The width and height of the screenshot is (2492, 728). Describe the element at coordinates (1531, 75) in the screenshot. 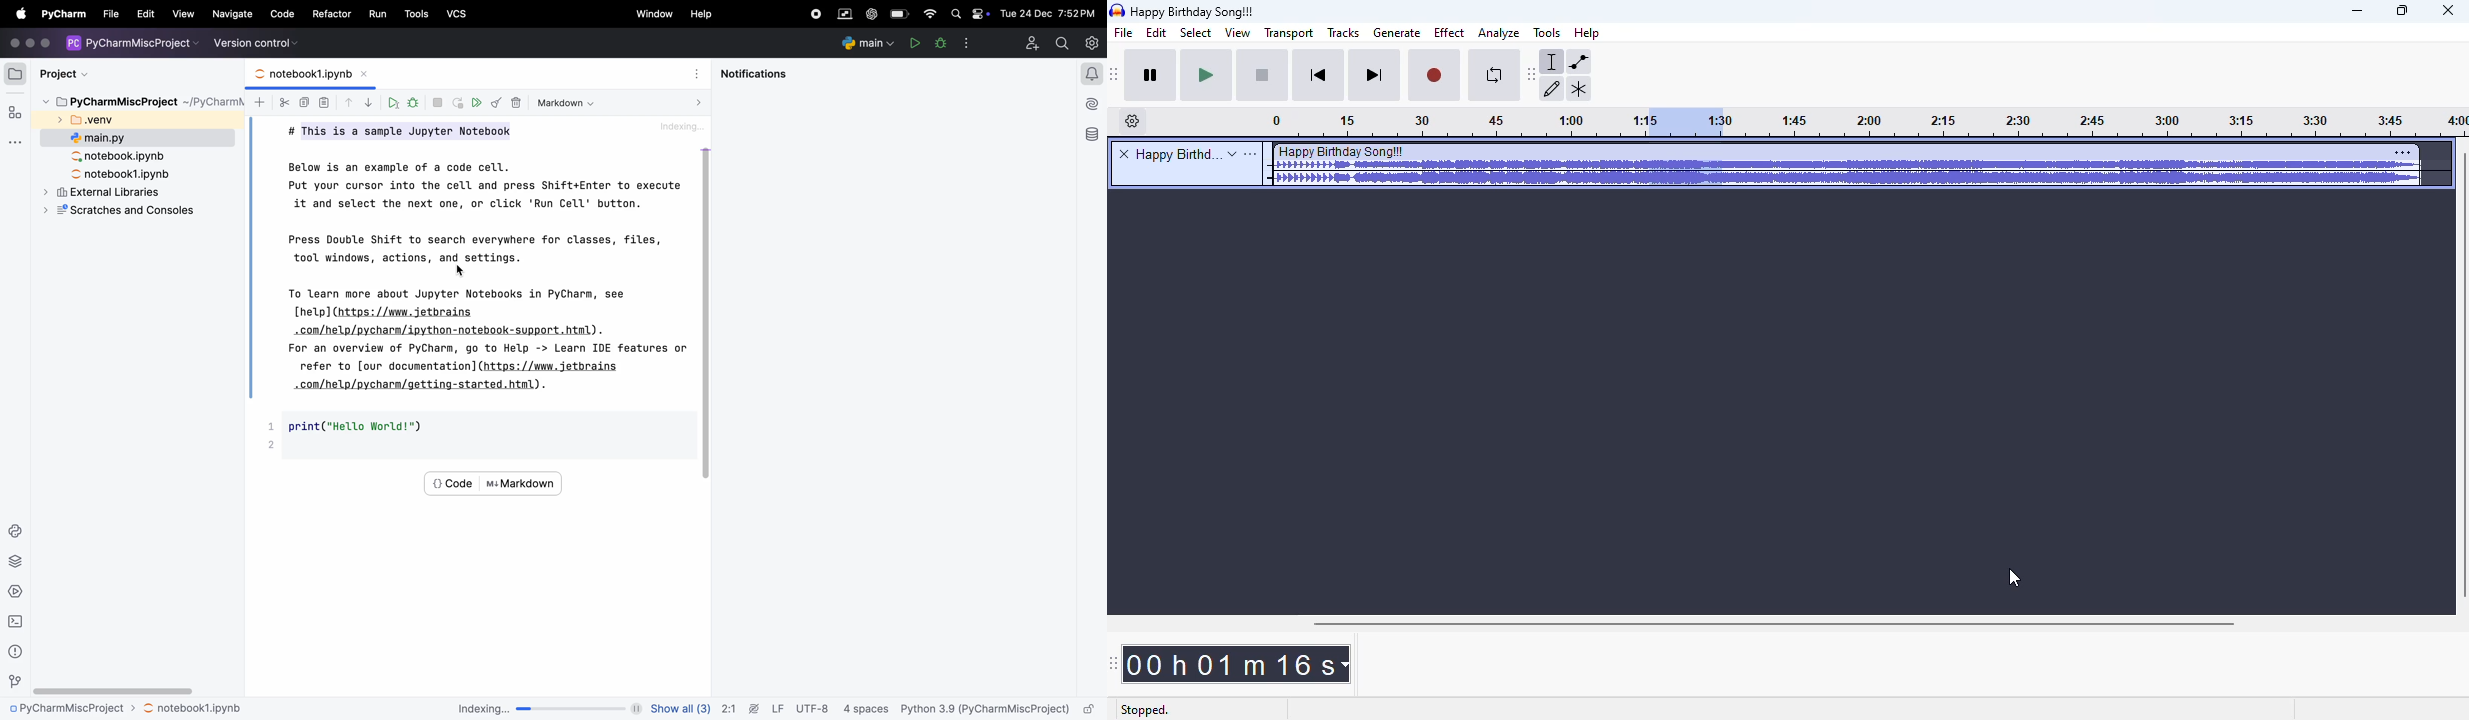

I see `audacity tools toolbar` at that location.